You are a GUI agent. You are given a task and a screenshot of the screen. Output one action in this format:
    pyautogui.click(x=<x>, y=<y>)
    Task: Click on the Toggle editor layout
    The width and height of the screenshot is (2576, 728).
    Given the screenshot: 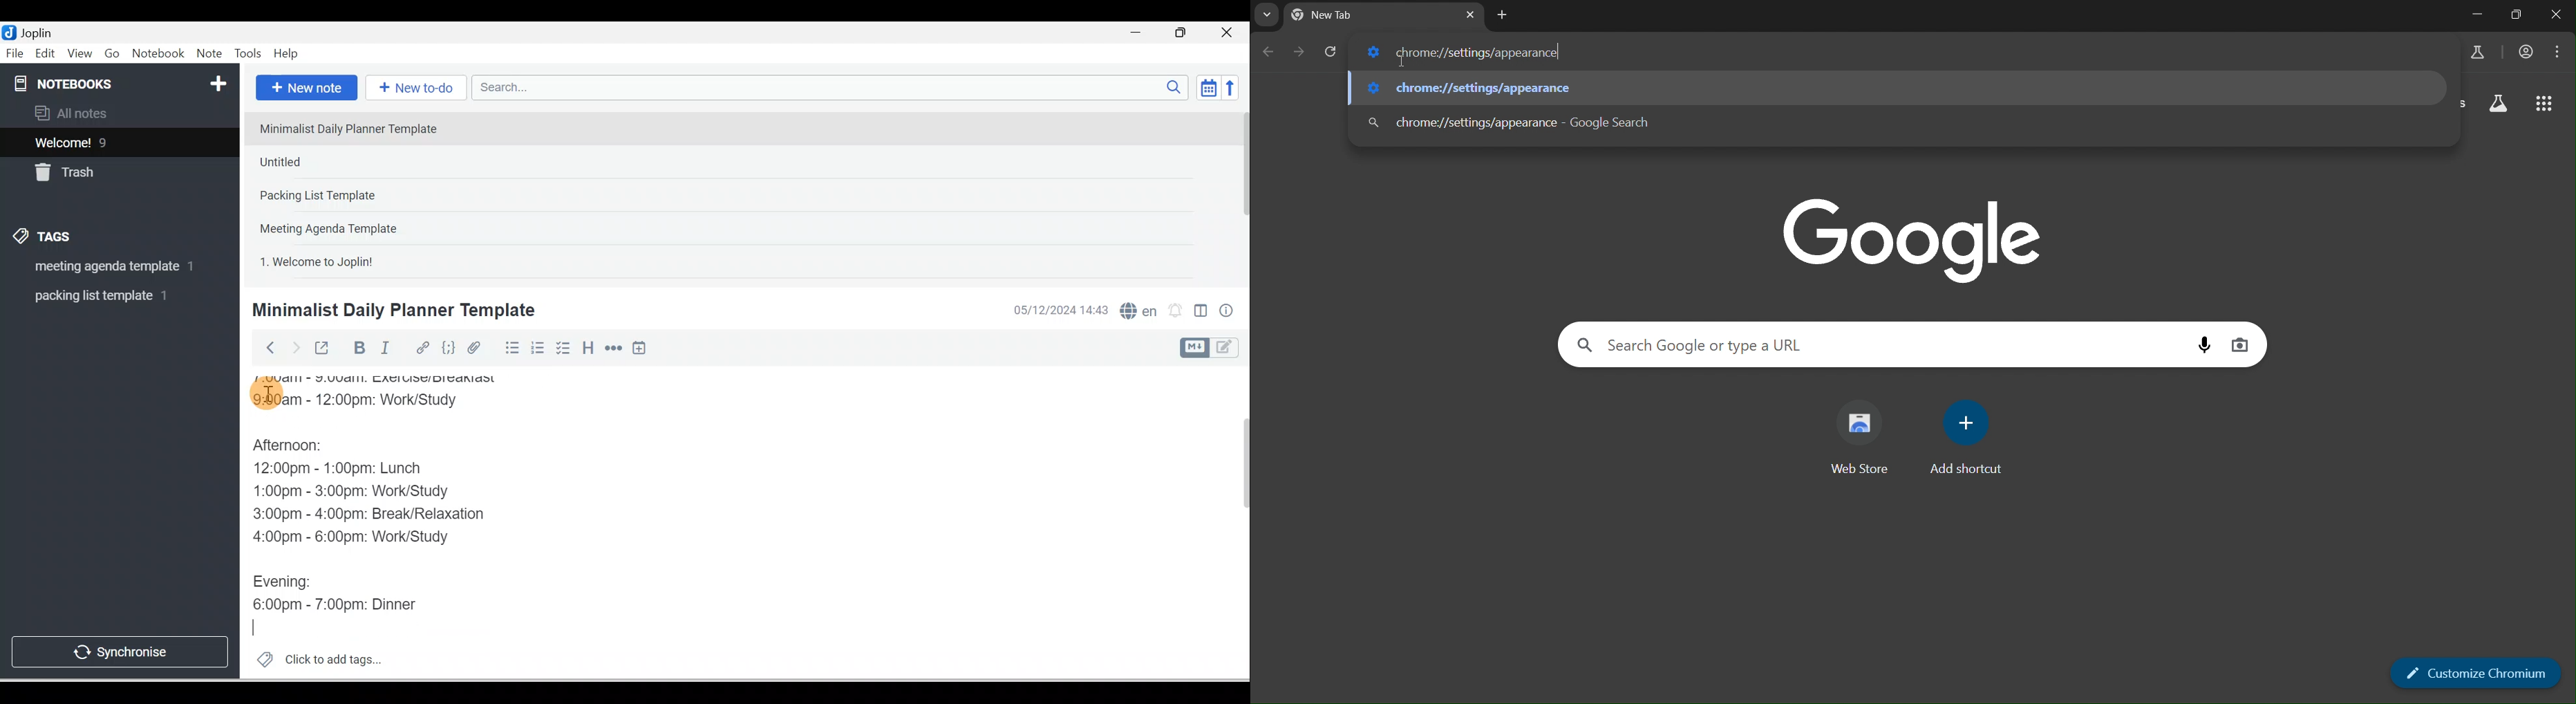 What is the action you would take?
    pyautogui.click(x=1214, y=348)
    